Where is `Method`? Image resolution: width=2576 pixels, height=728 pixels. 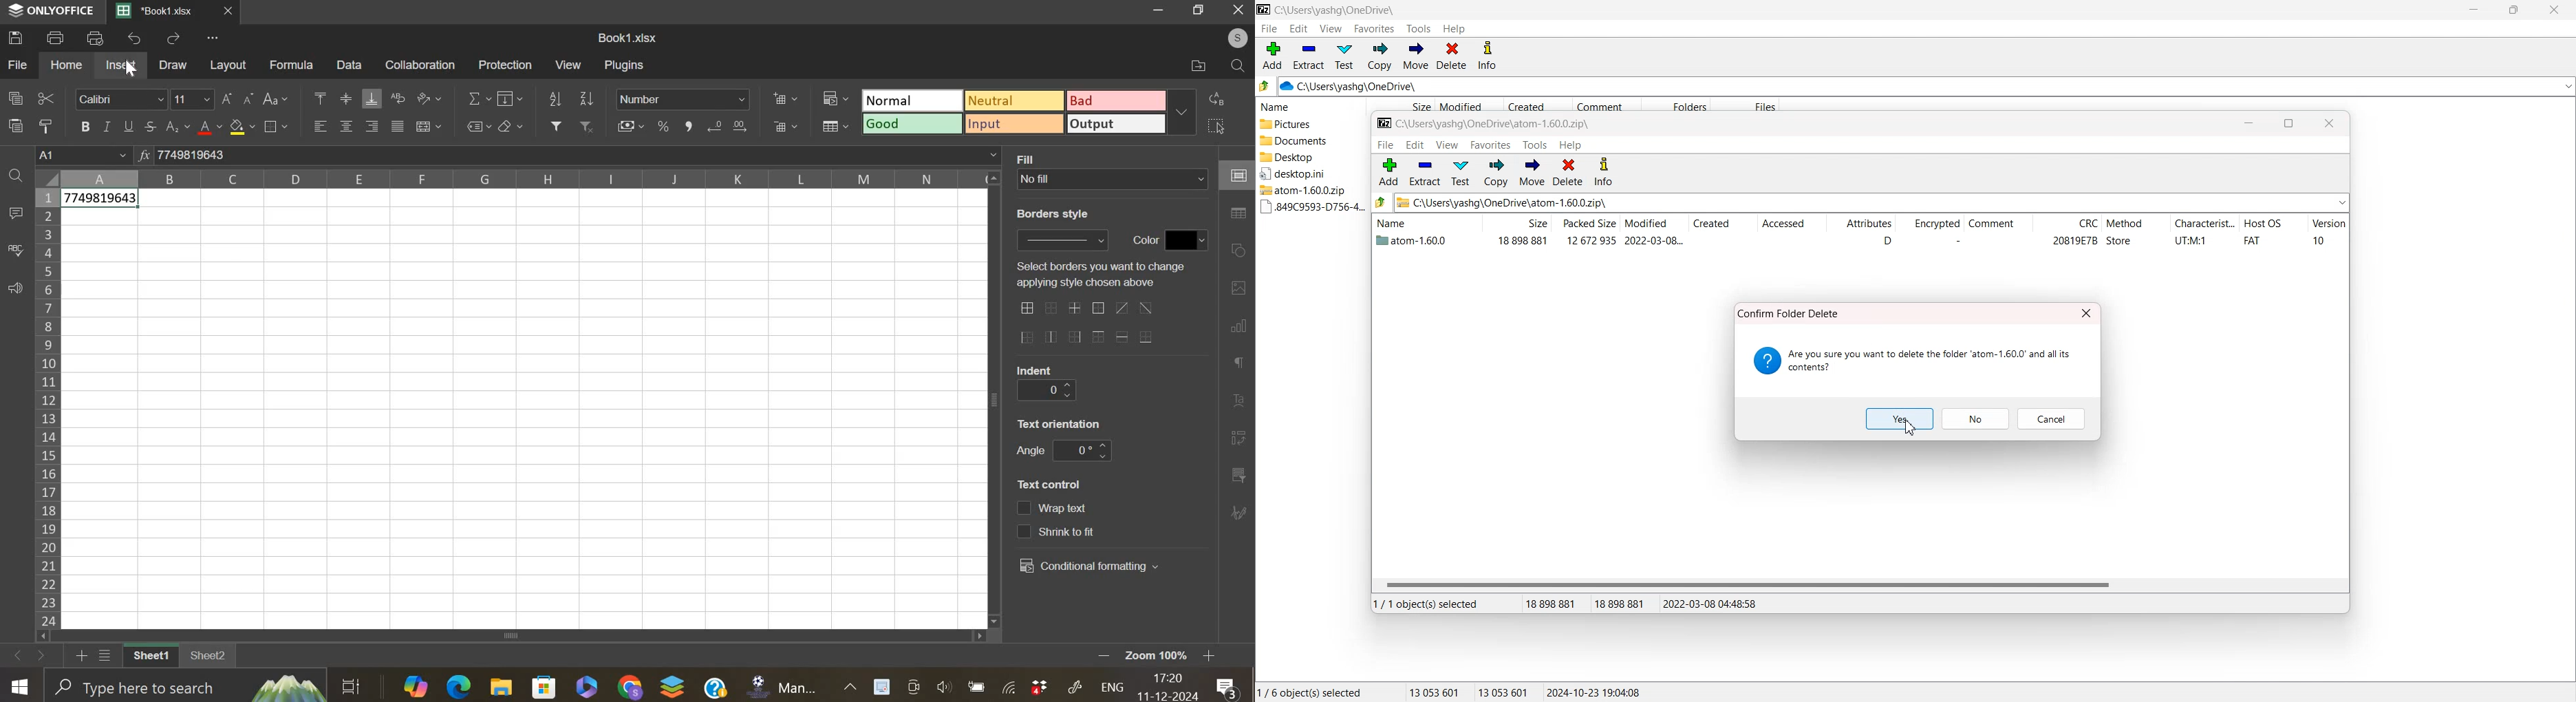 Method is located at coordinates (2135, 224).